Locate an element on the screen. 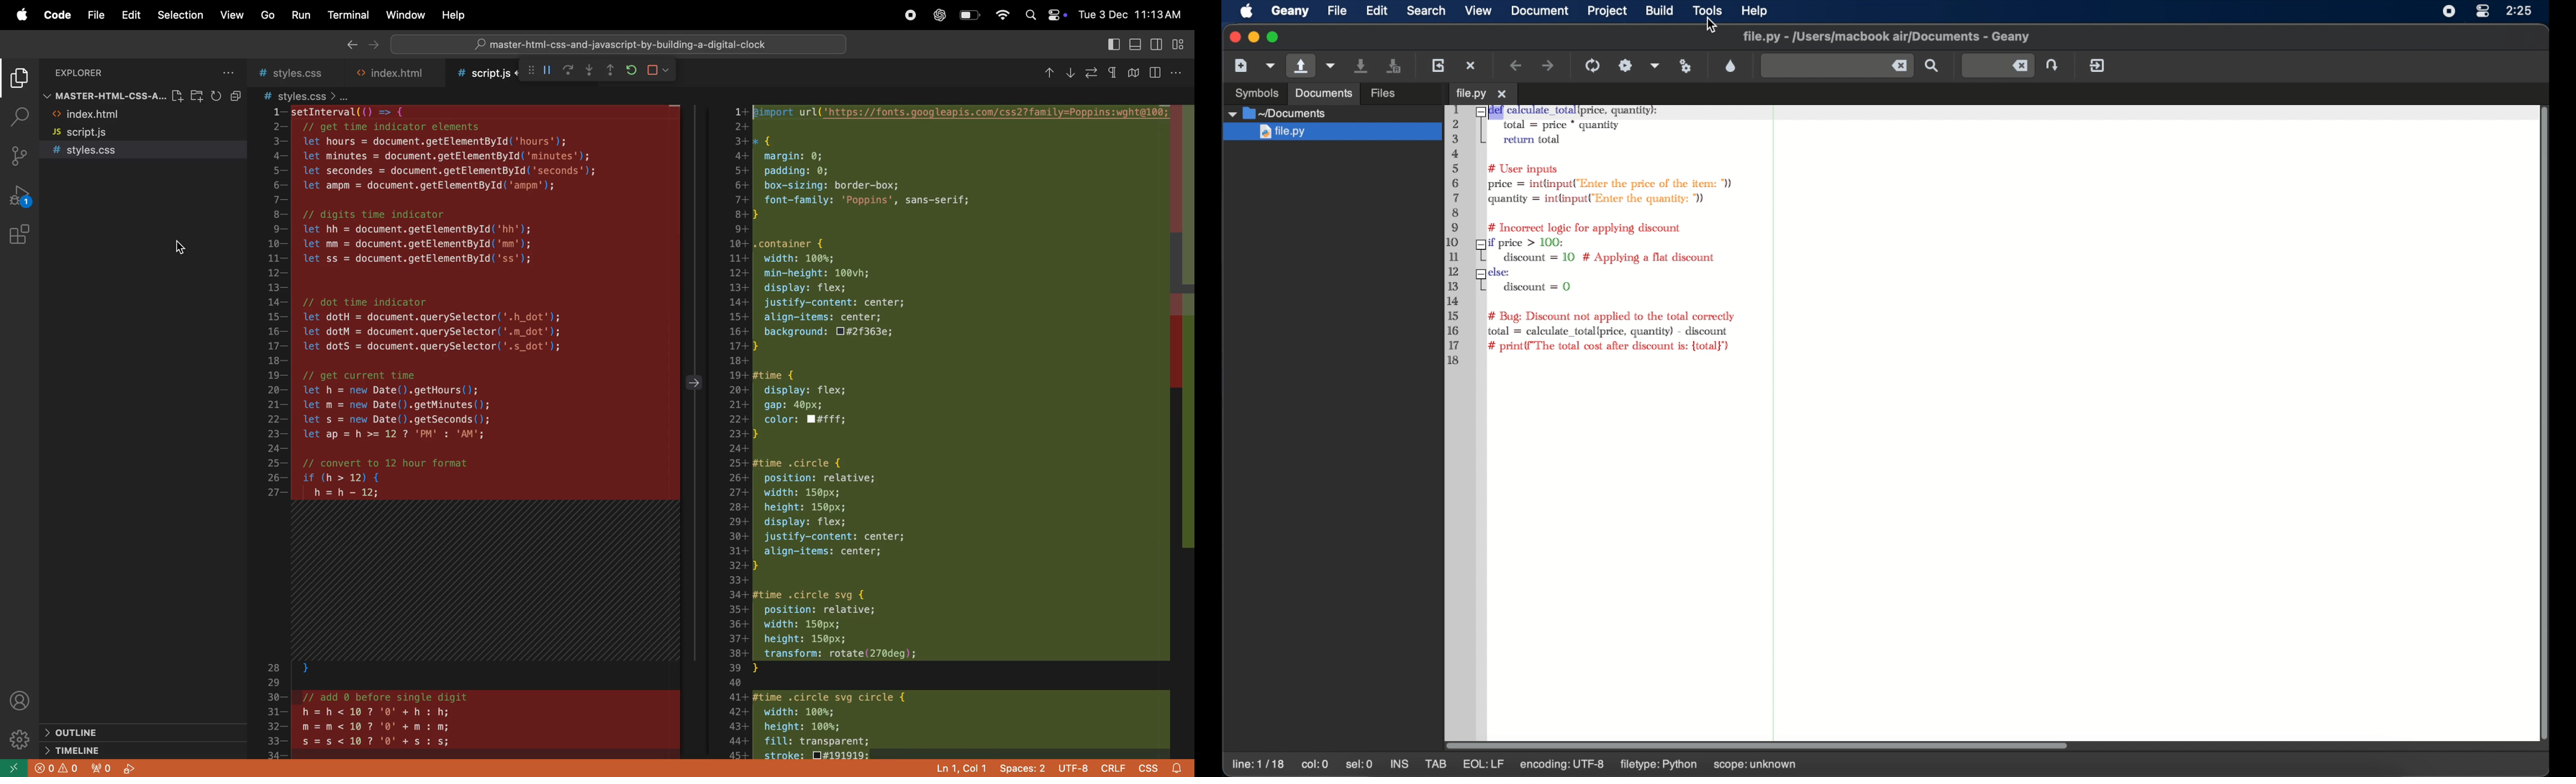 The width and height of the screenshot is (2576, 784). open an existing file is located at coordinates (1405, 94).